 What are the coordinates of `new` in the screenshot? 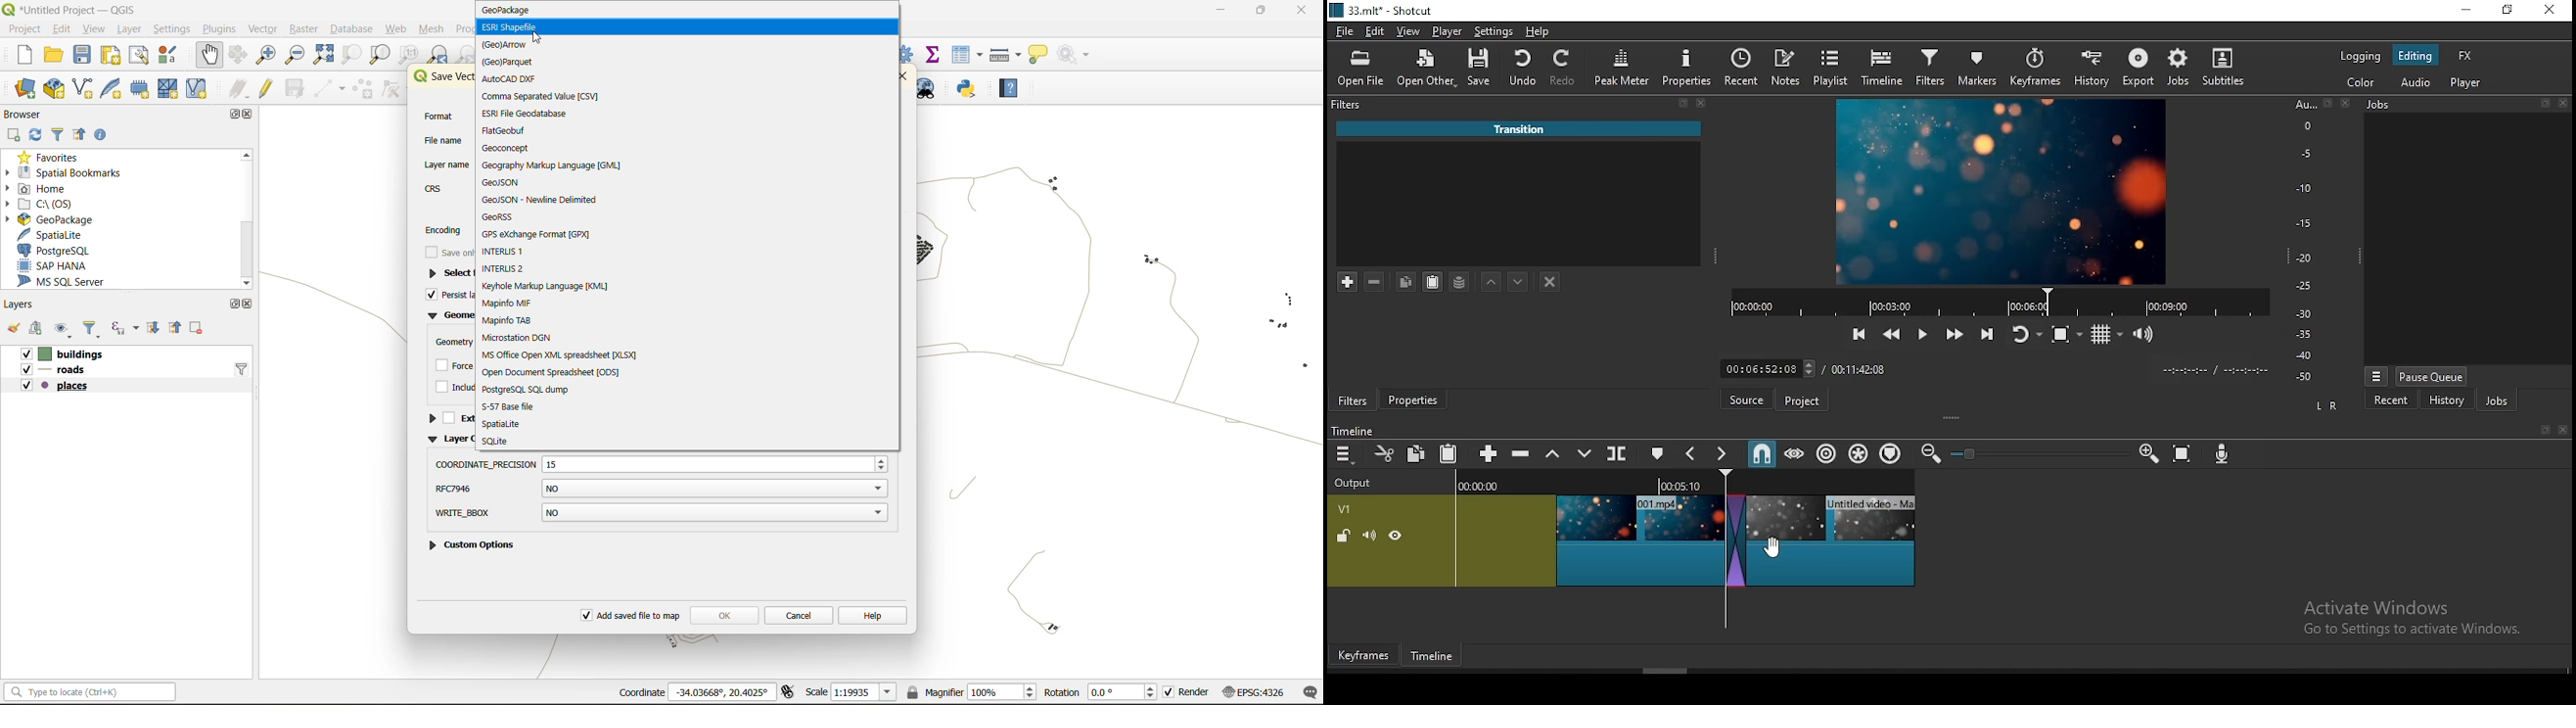 It's located at (26, 55).